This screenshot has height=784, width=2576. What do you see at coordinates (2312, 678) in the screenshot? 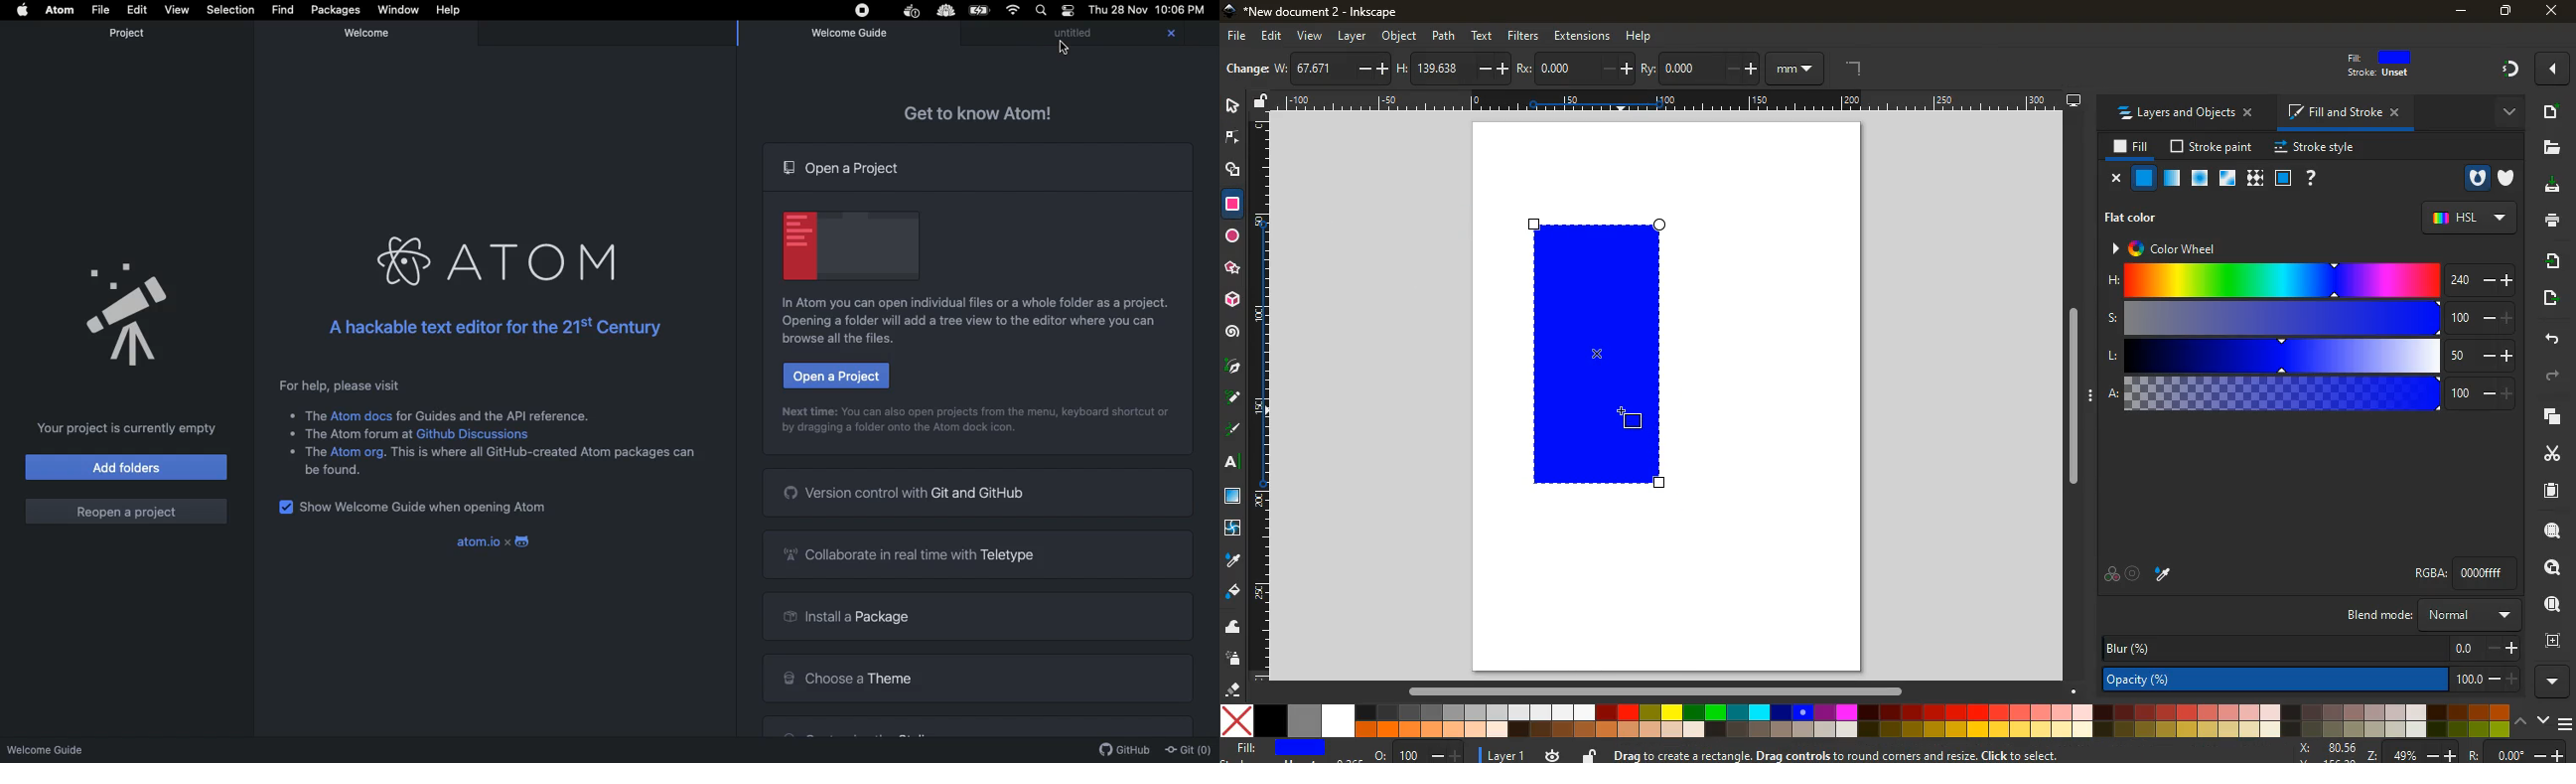
I see `opacity` at bounding box center [2312, 678].